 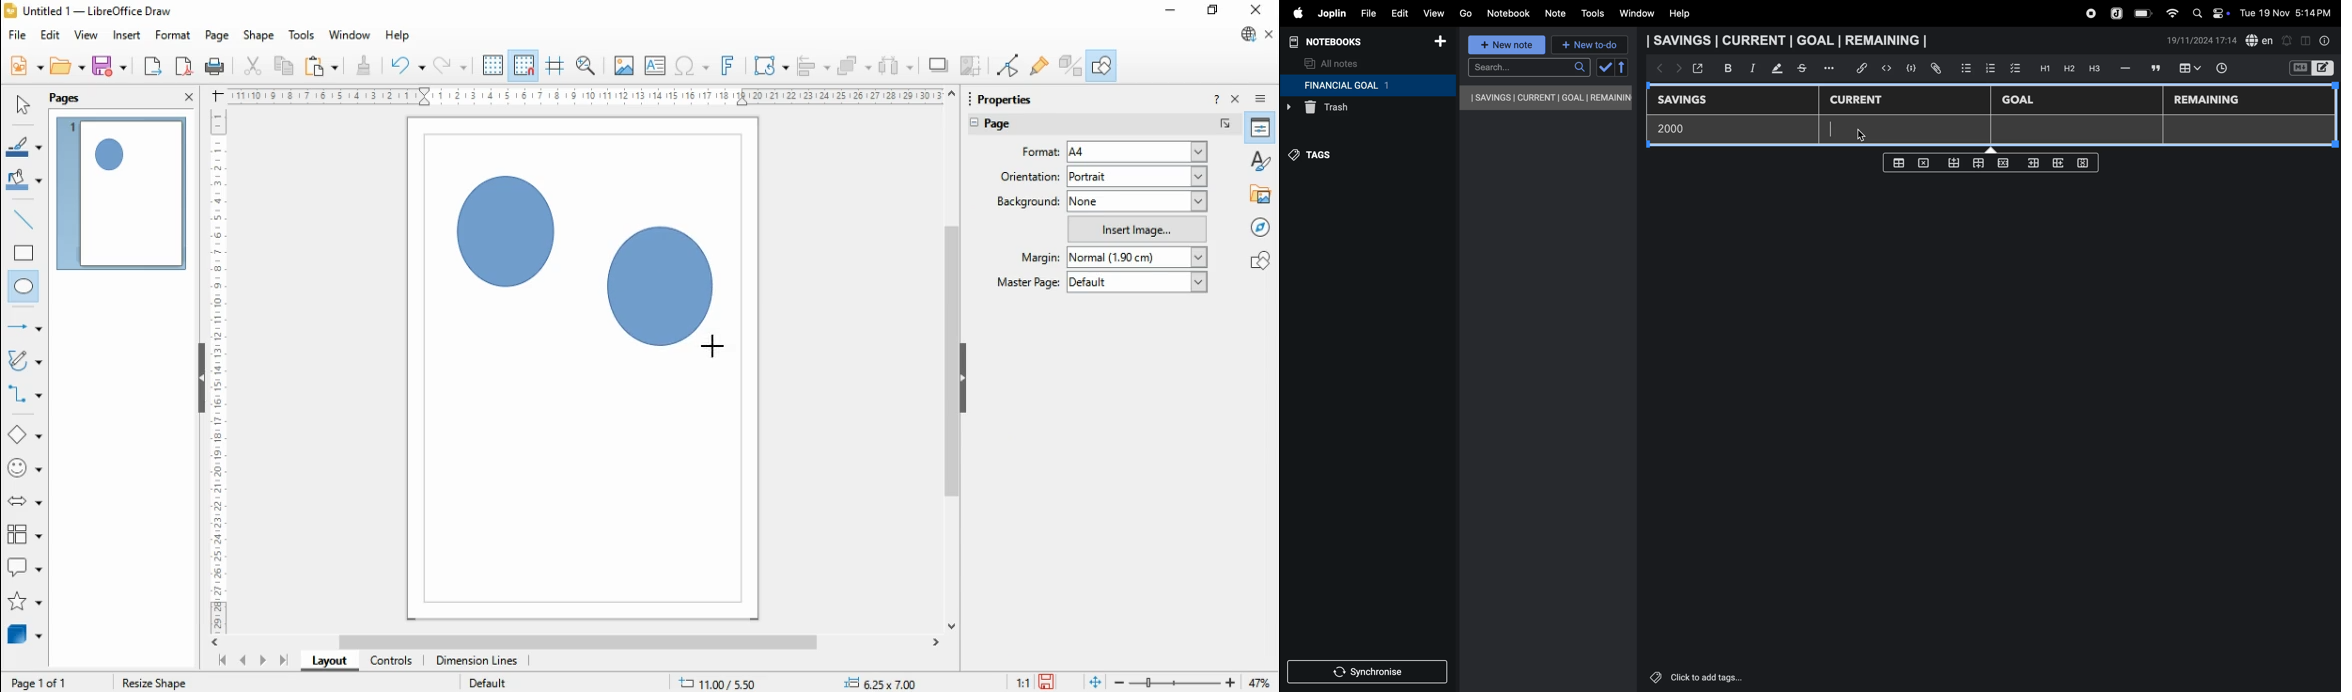 What do you see at coordinates (1508, 13) in the screenshot?
I see `notebook` at bounding box center [1508, 13].